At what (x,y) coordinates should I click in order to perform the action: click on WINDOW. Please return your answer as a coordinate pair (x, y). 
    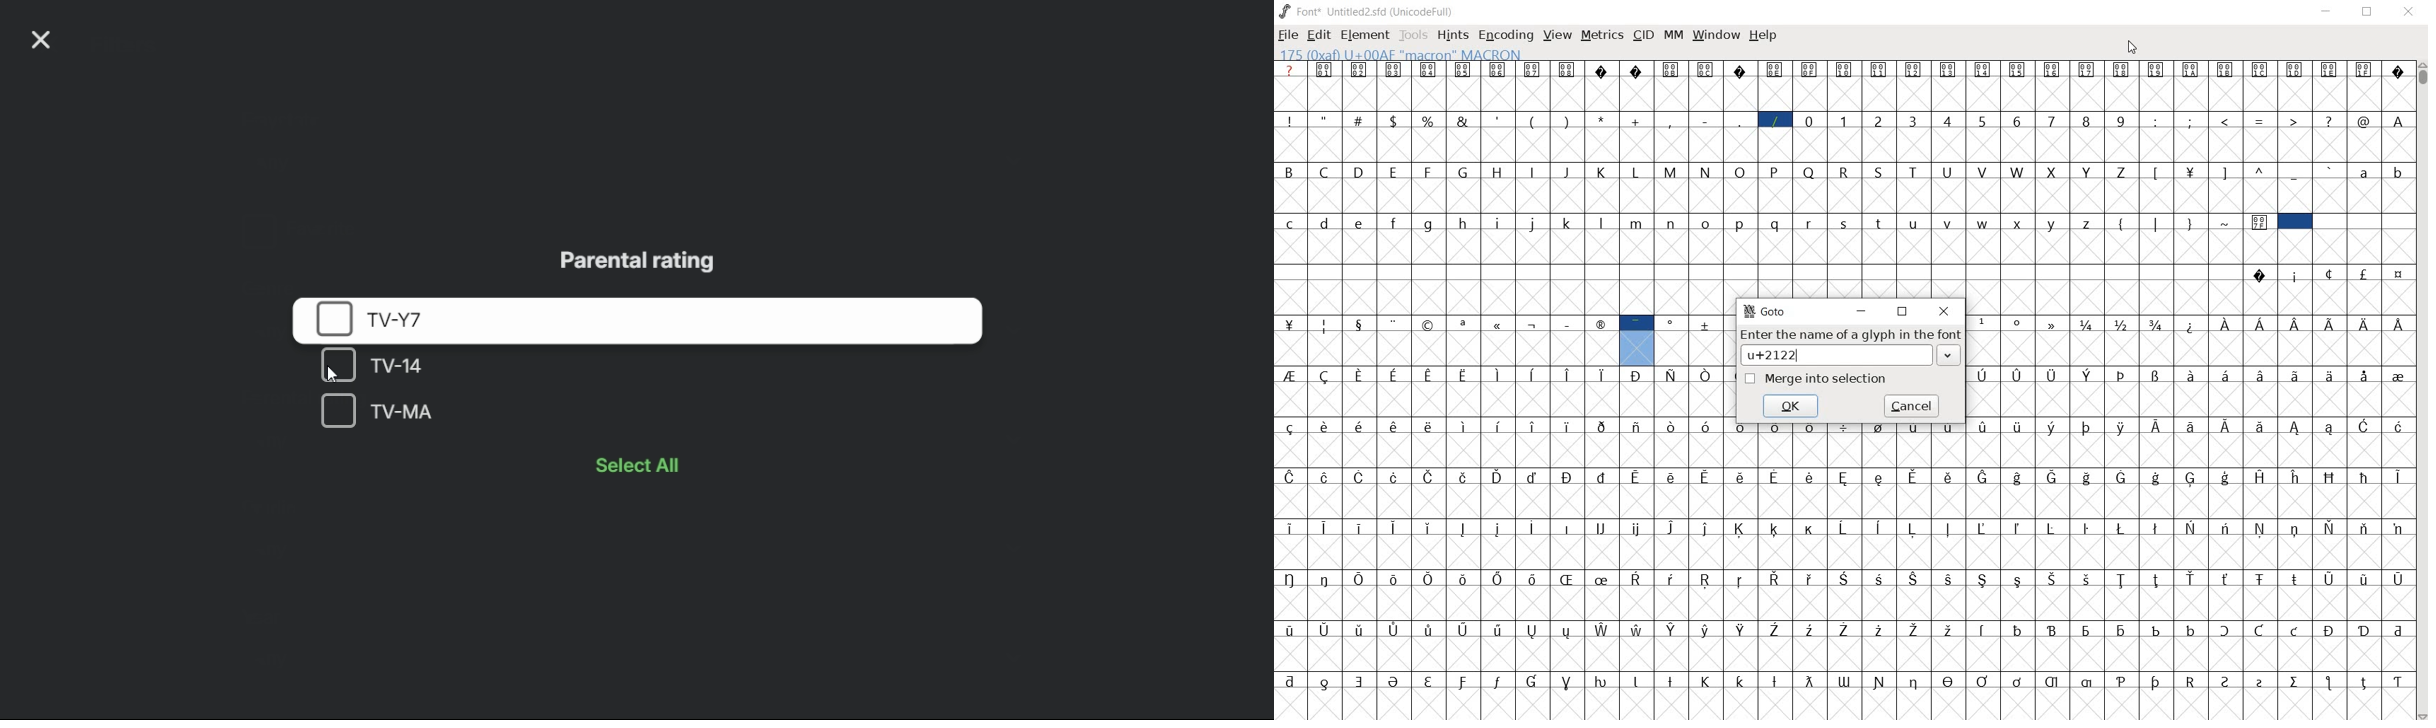
    Looking at the image, I should click on (1715, 35).